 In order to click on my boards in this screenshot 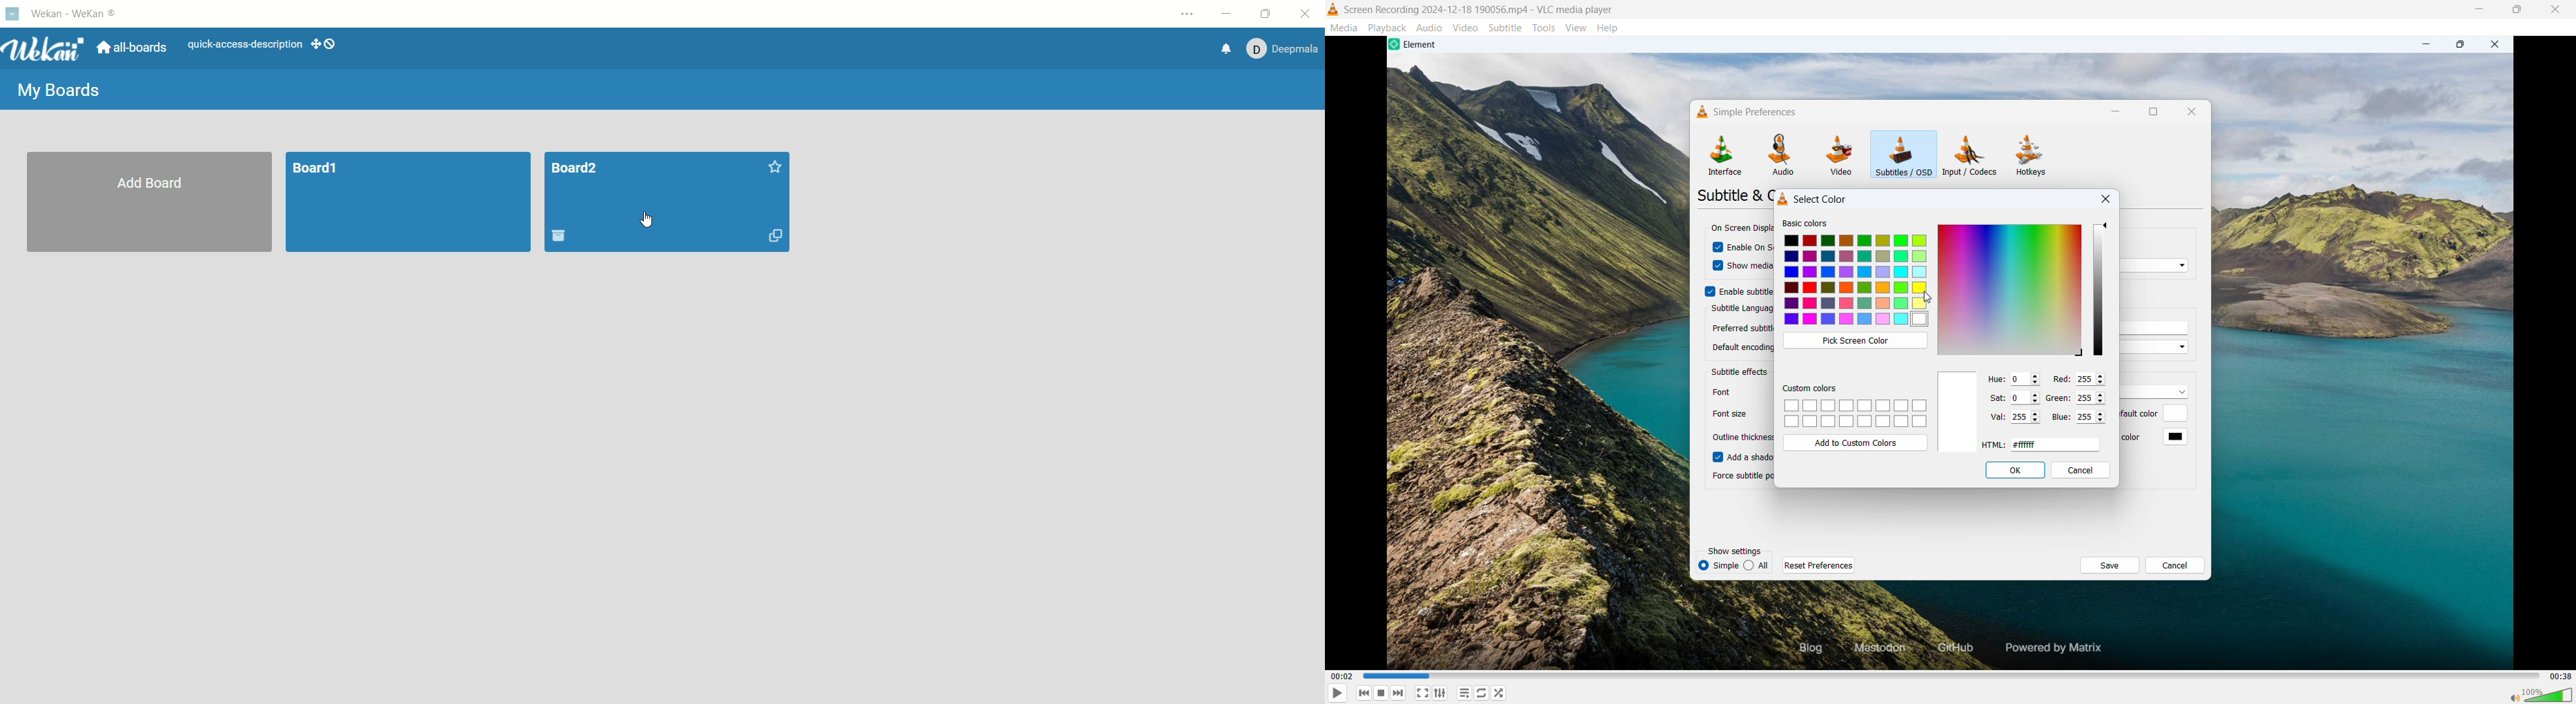, I will do `click(63, 90)`.